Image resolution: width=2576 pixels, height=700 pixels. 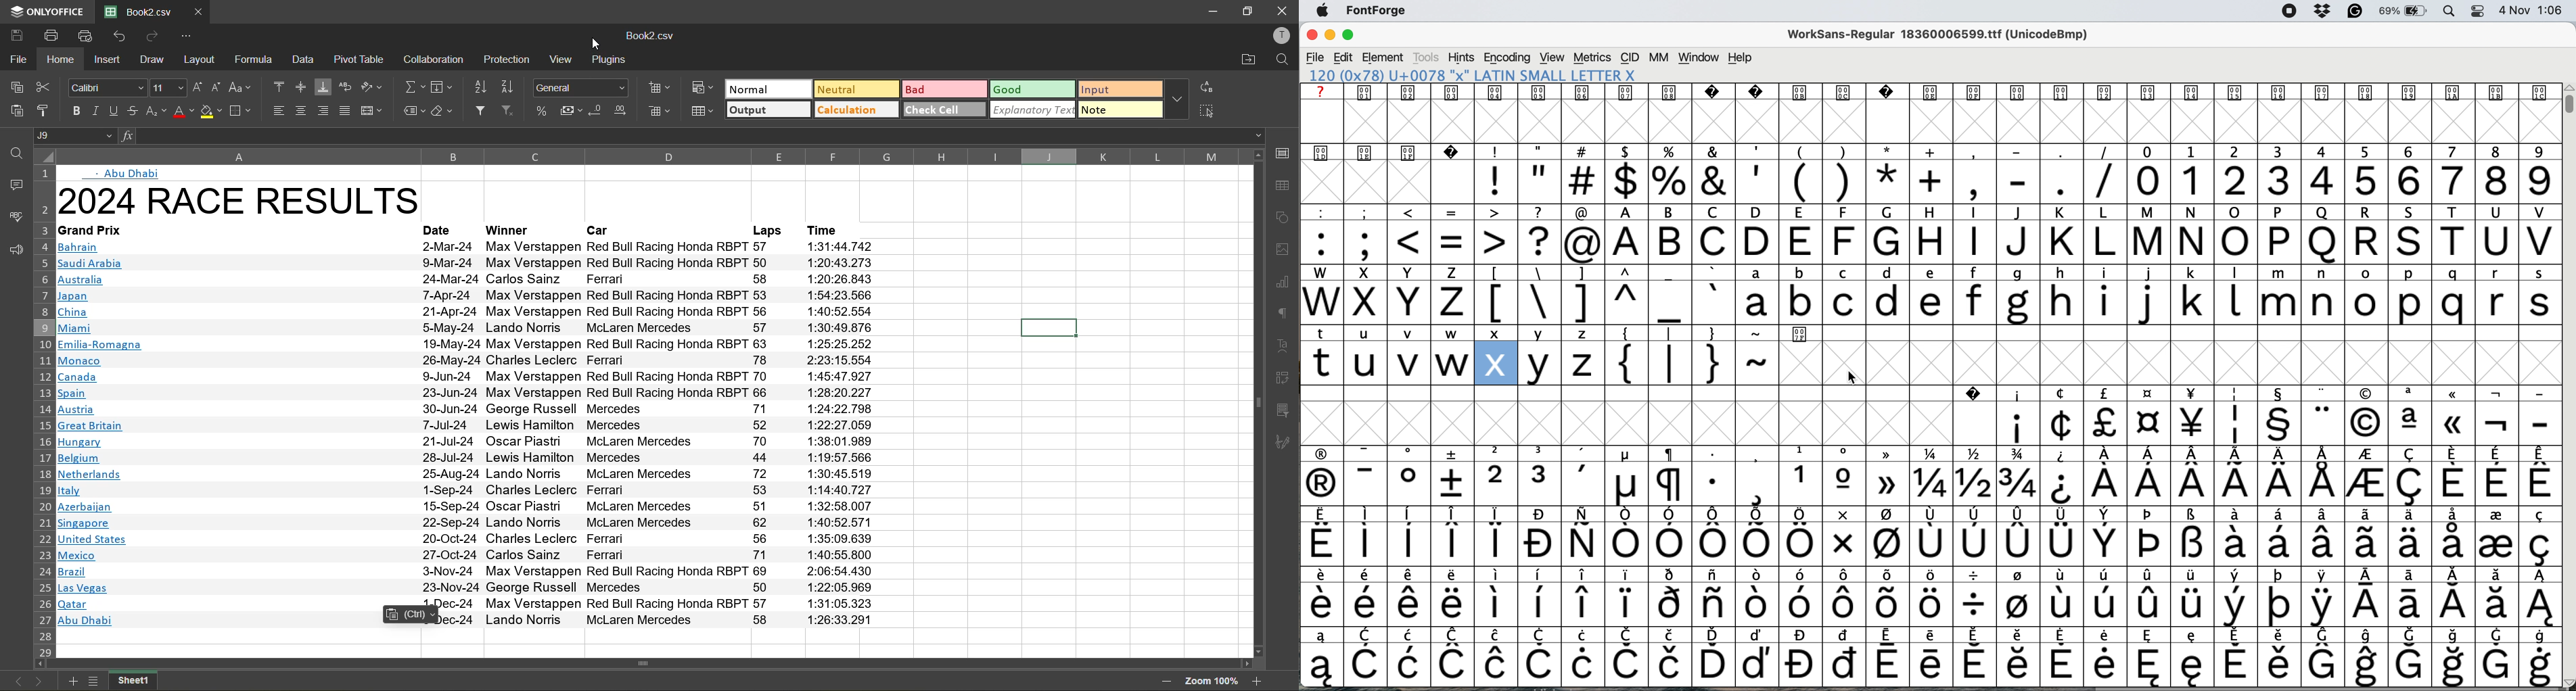 I want to click on lower case letters a to s, so click(x=2145, y=302).